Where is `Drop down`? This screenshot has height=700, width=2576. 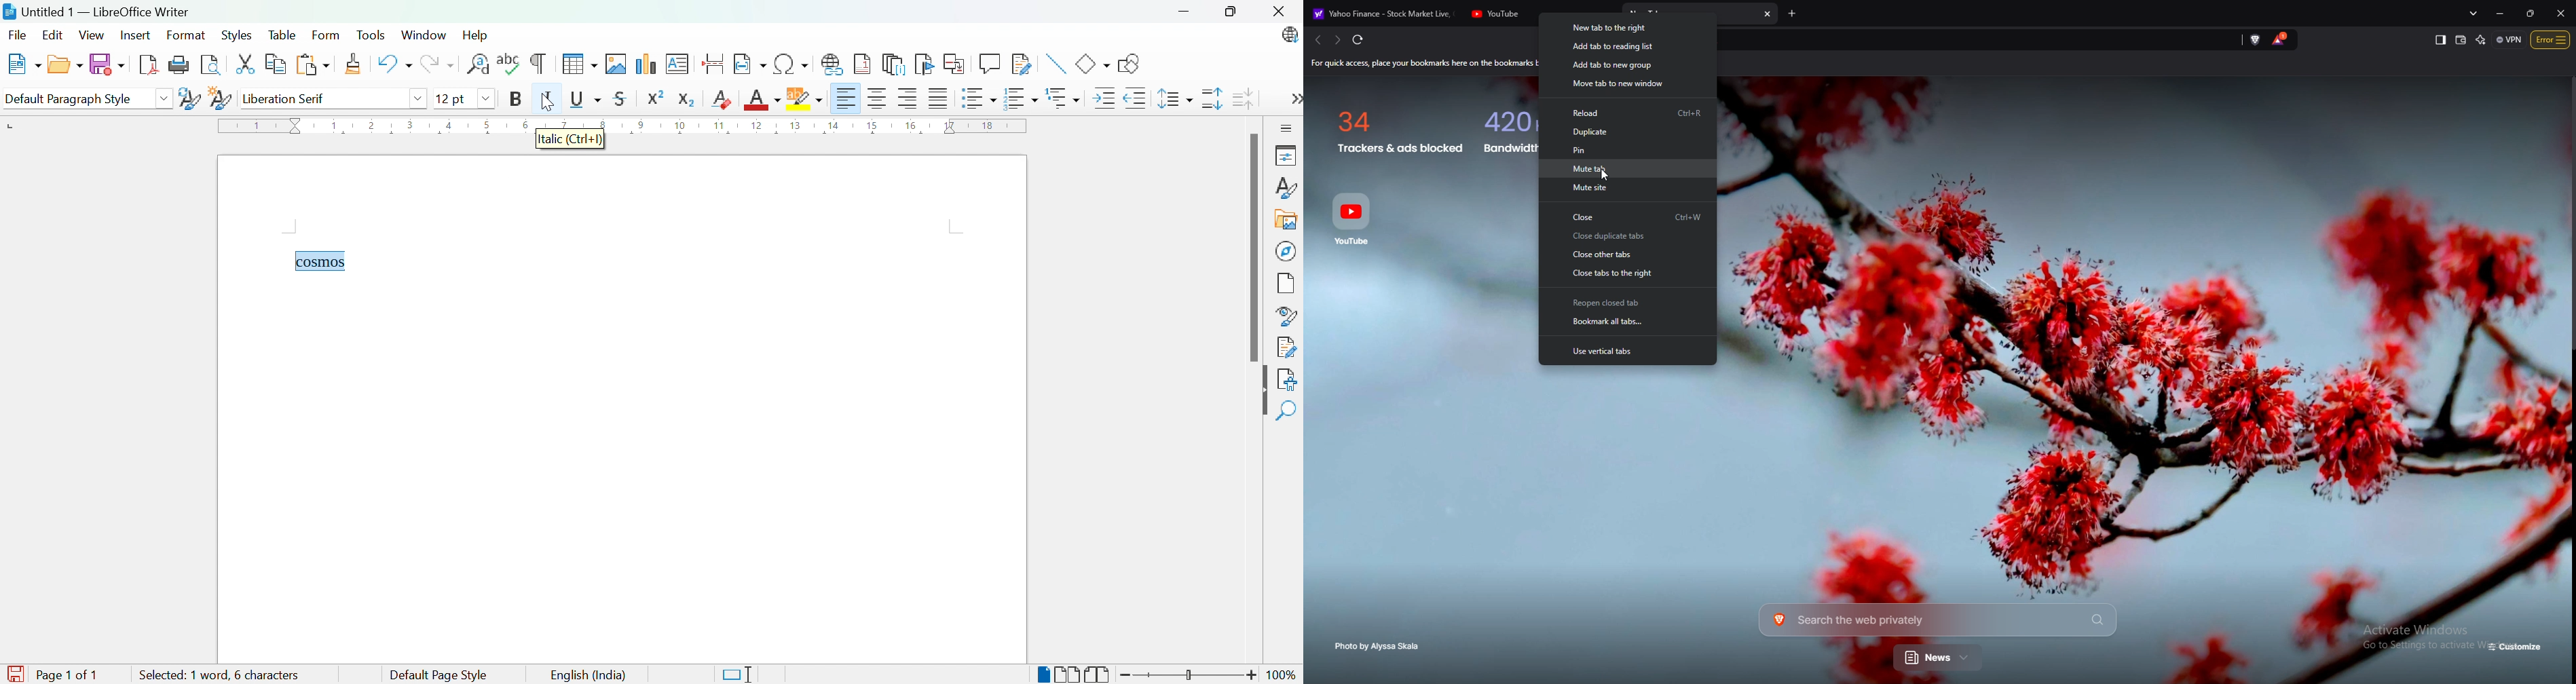 Drop down is located at coordinates (167, 96).